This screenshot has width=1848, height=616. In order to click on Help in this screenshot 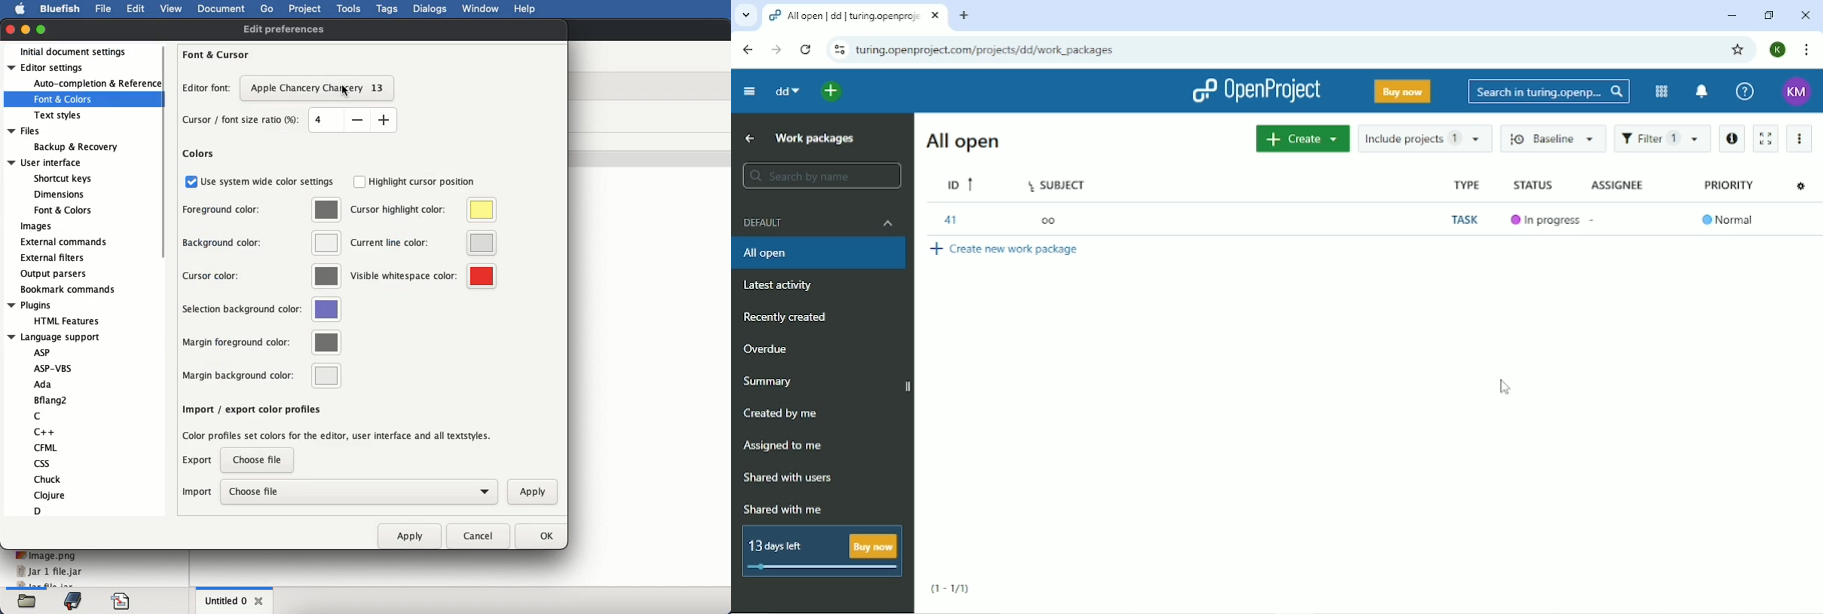, I will do `click(1746, 92)`.